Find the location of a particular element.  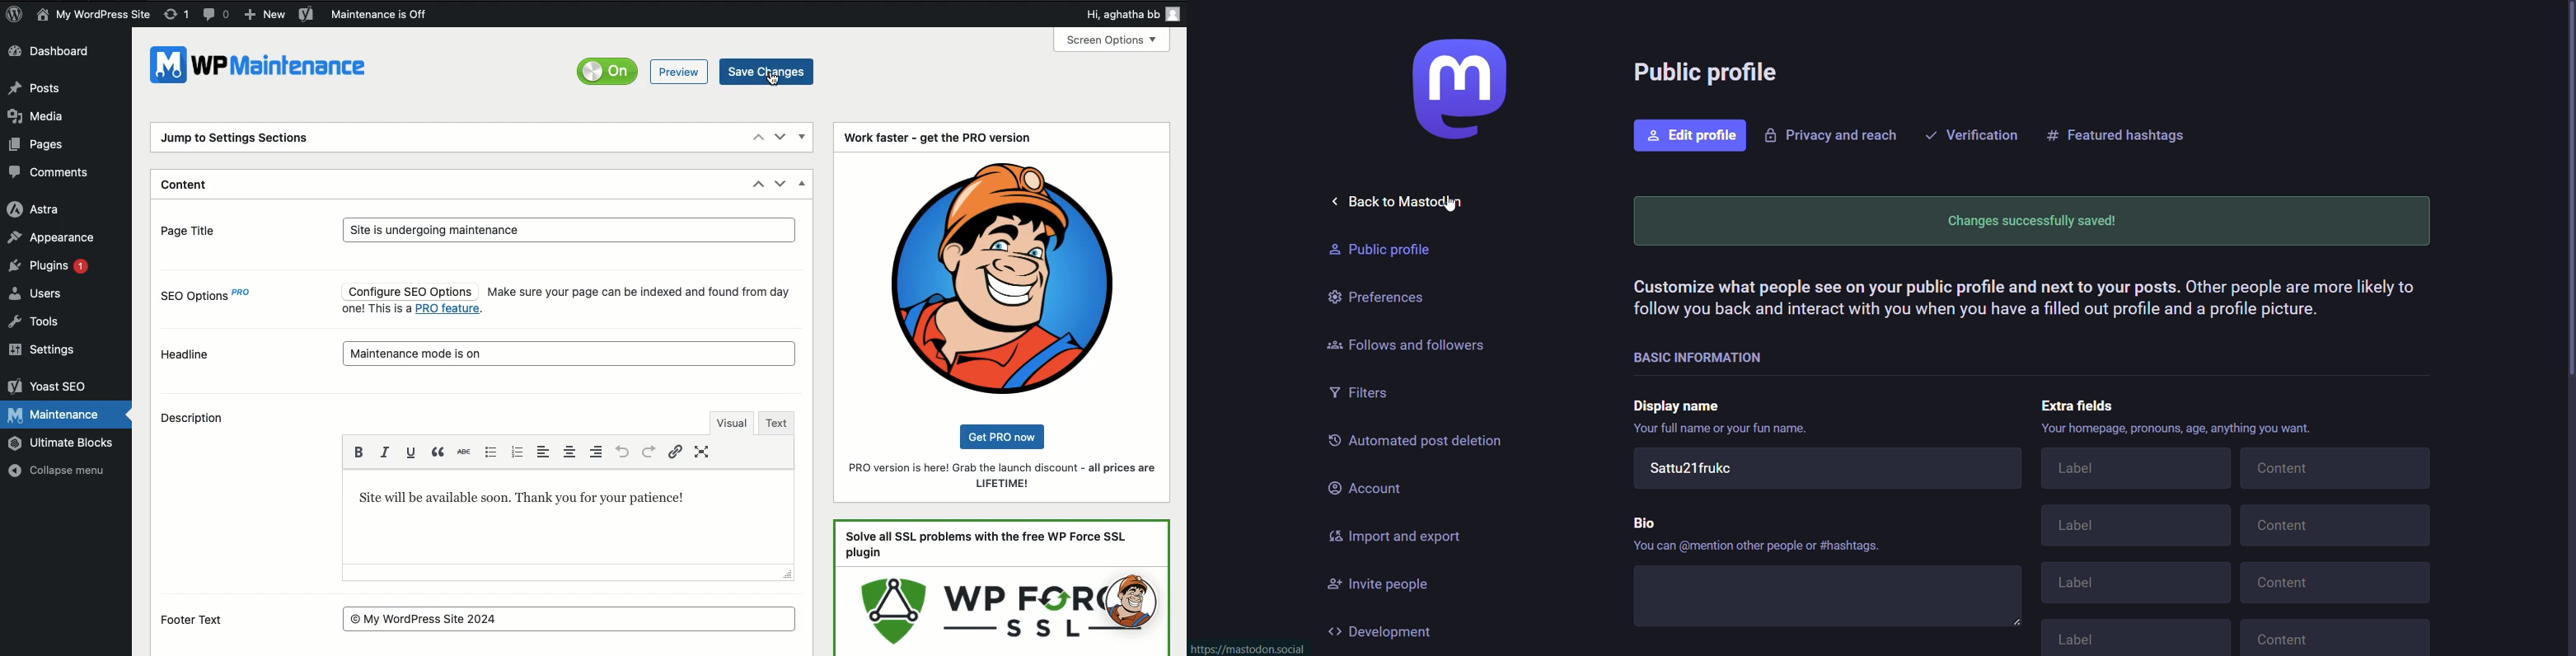

Page title is located at coordinates (204, 229).